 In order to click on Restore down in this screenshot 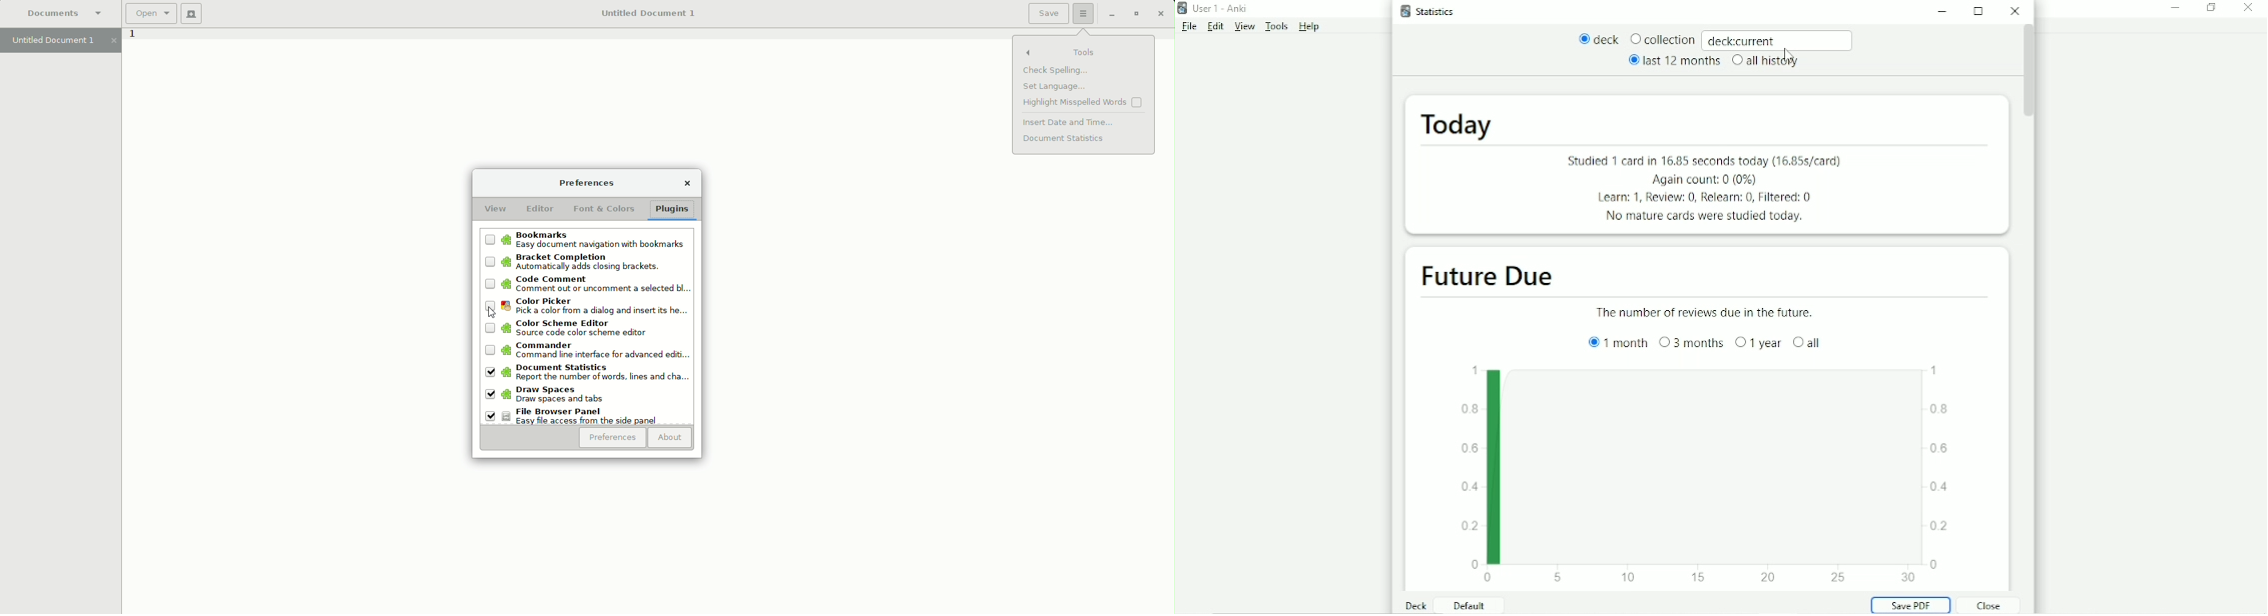, I will do `click(2211, 7)`.